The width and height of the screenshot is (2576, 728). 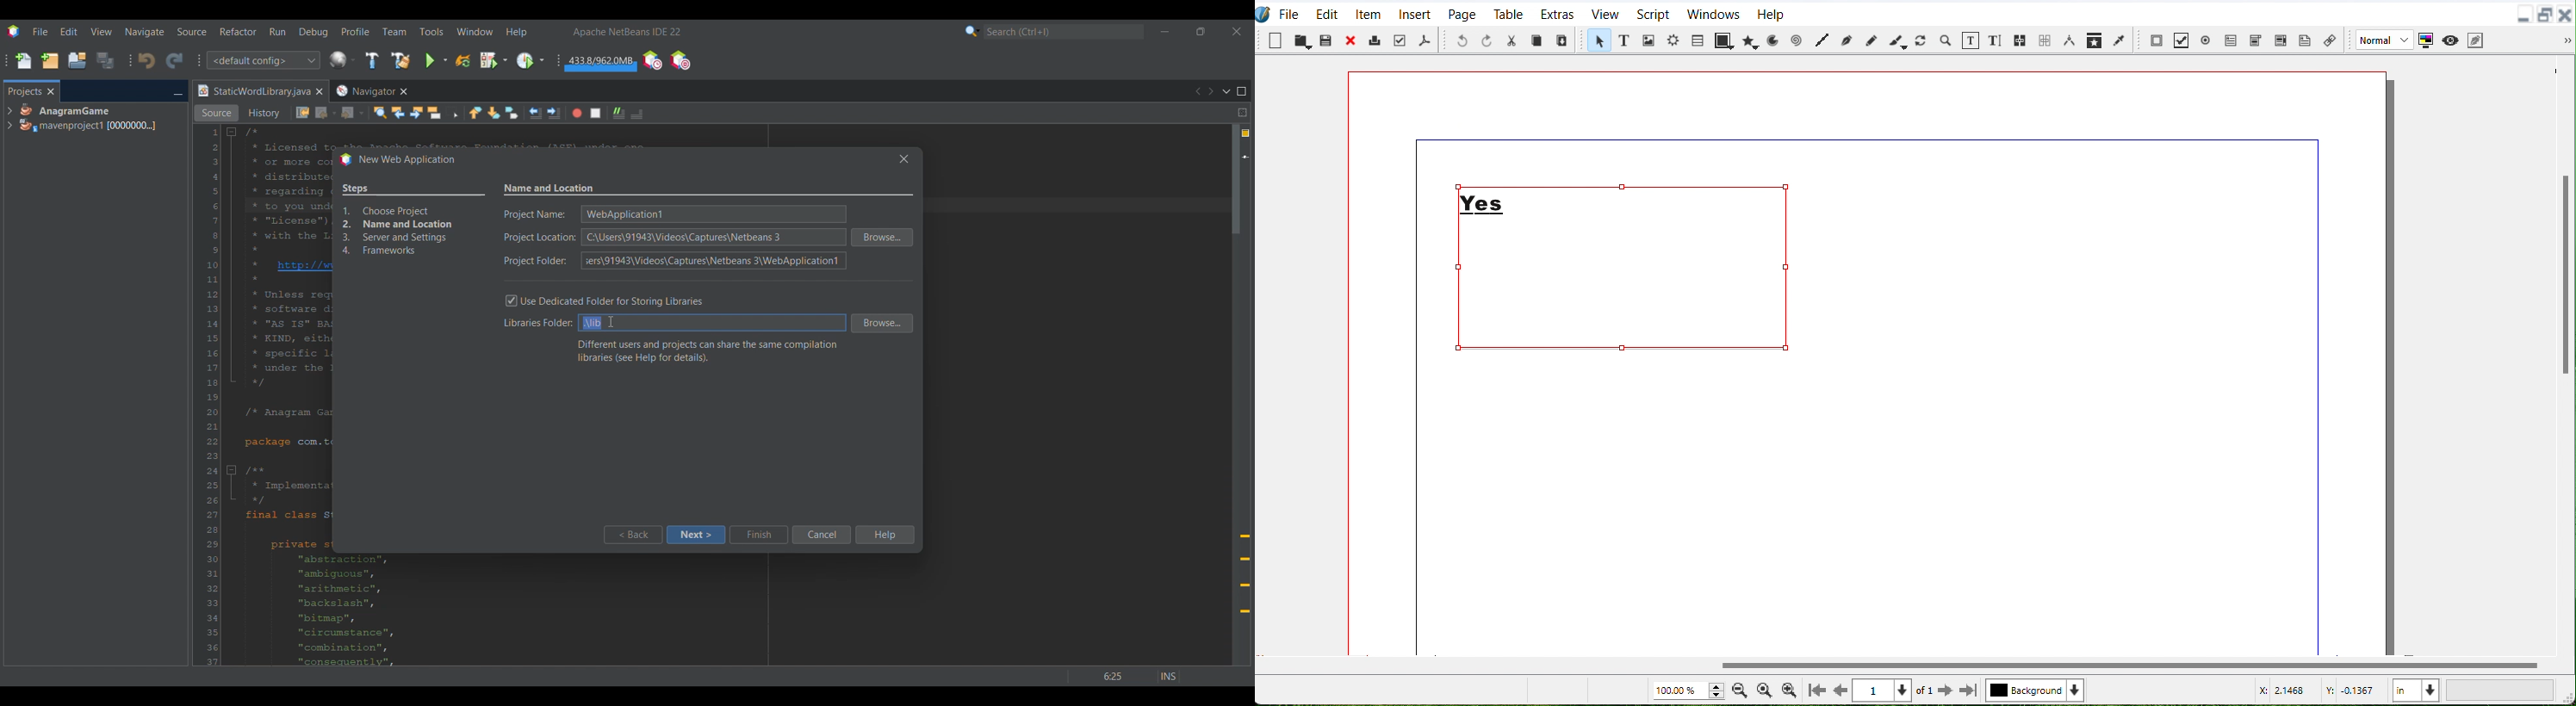 I want to click on Select Item, so click(x=1597, y=41).